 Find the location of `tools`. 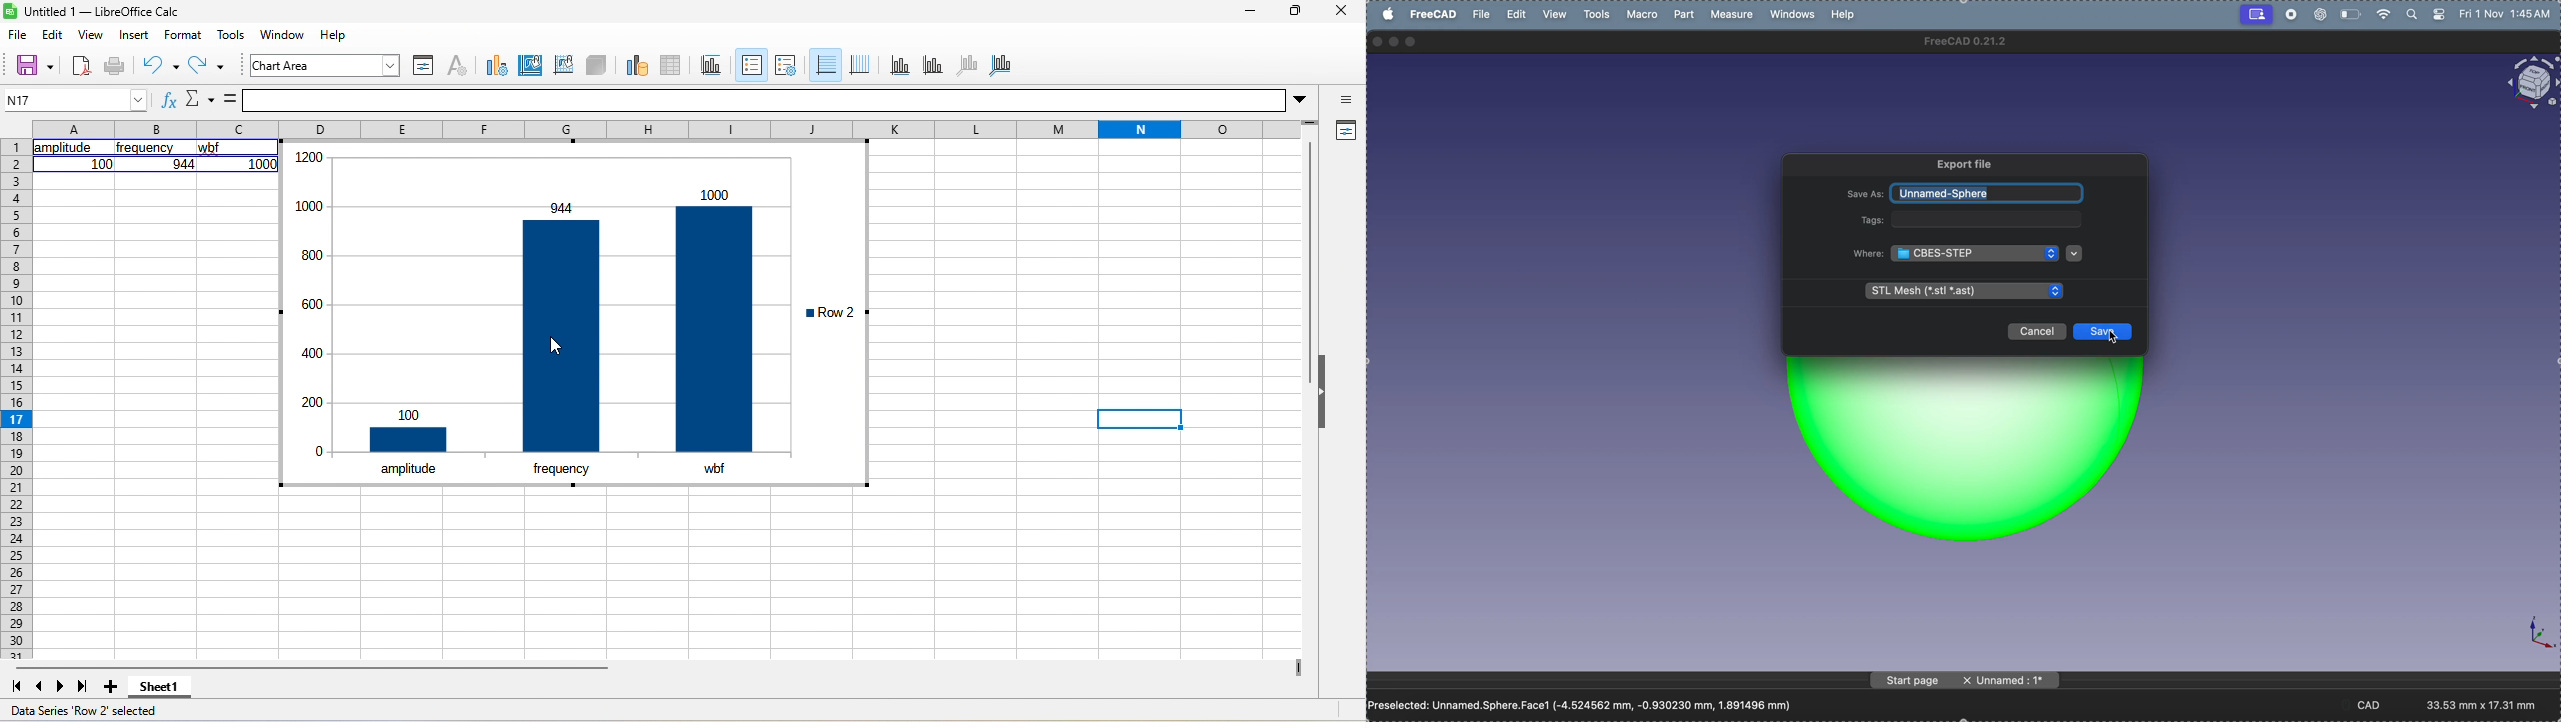

tools is located at coordinates (1596, 14).